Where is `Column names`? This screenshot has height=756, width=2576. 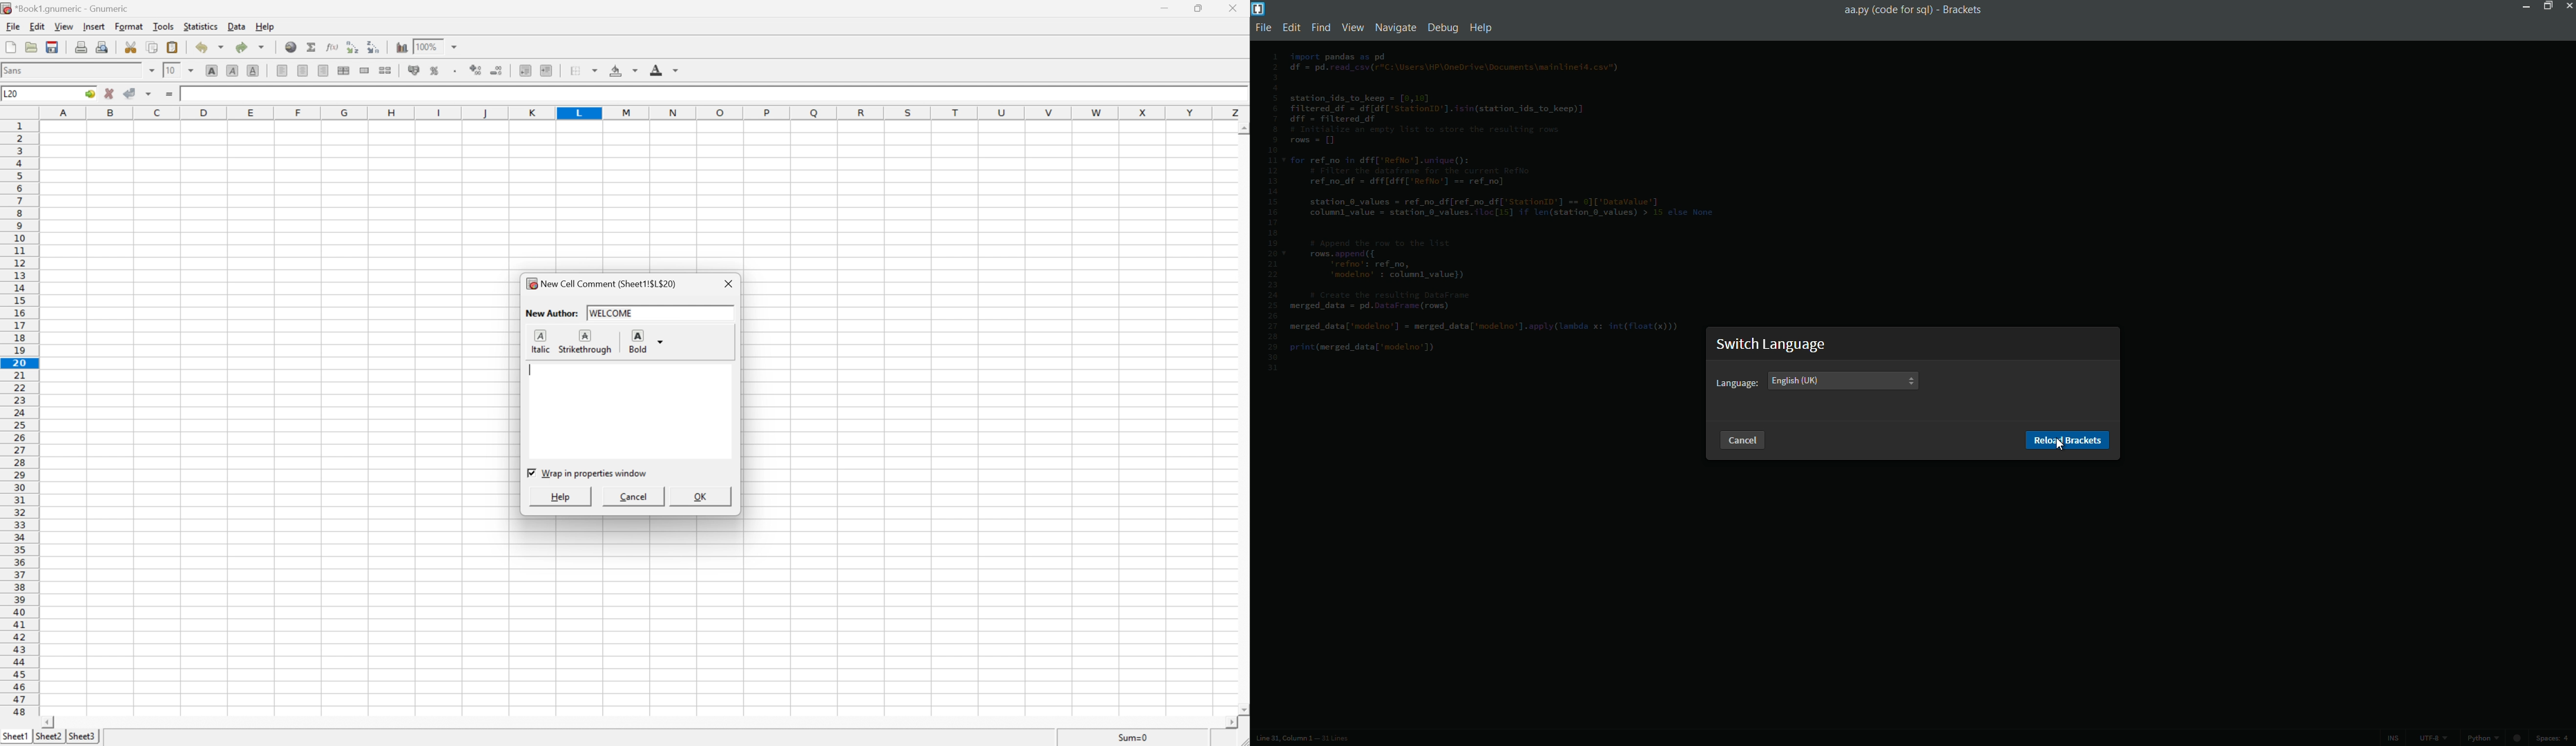
Column names is located at coordinates (645, 113).